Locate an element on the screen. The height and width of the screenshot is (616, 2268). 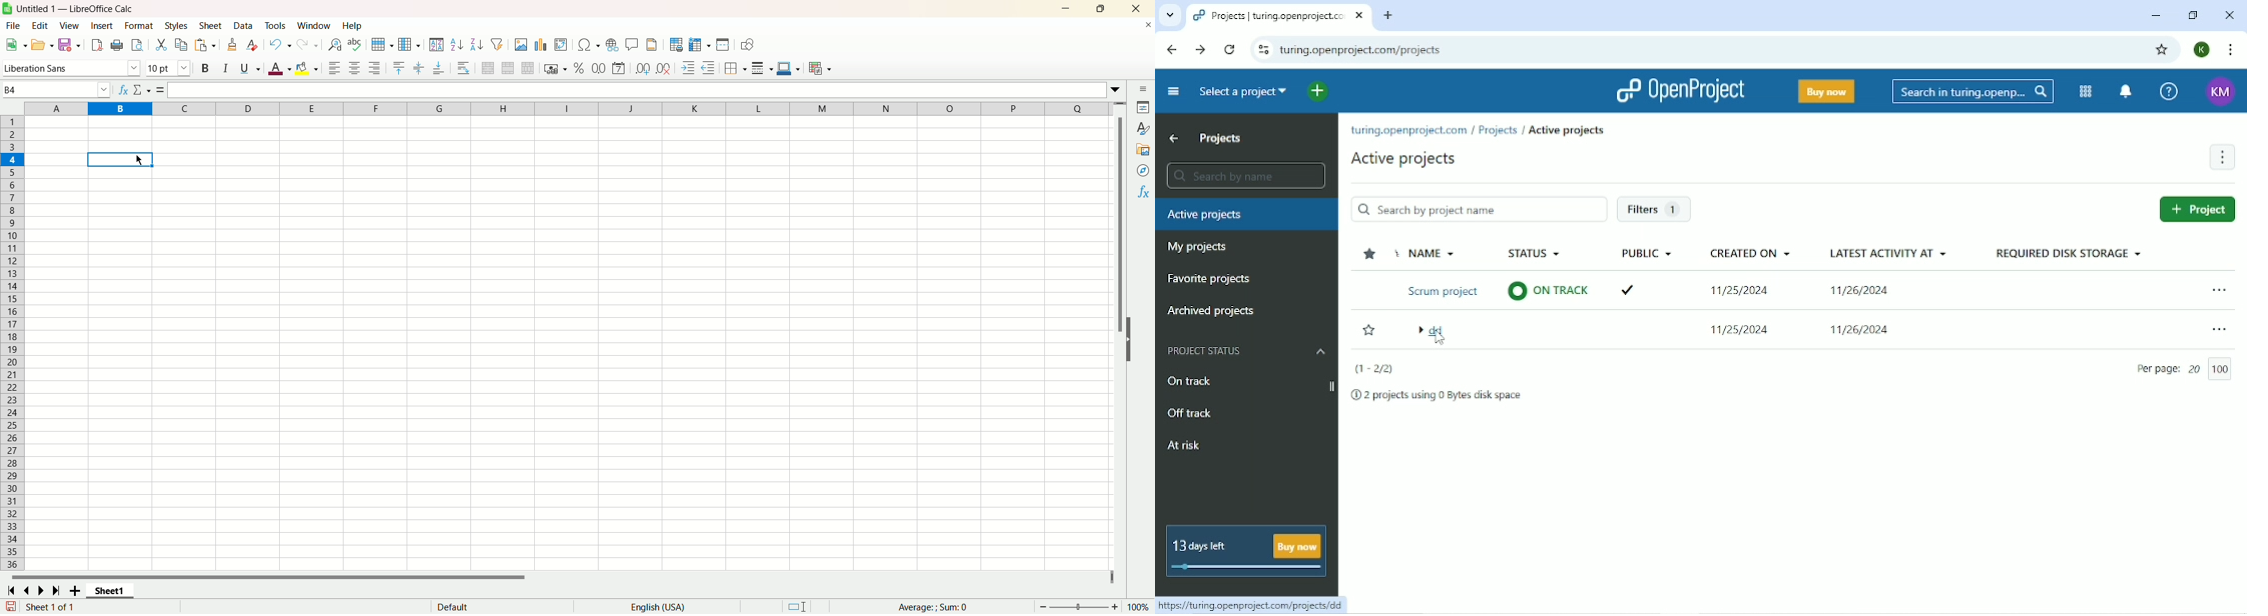
Status is located at coordinates (1535, 254).